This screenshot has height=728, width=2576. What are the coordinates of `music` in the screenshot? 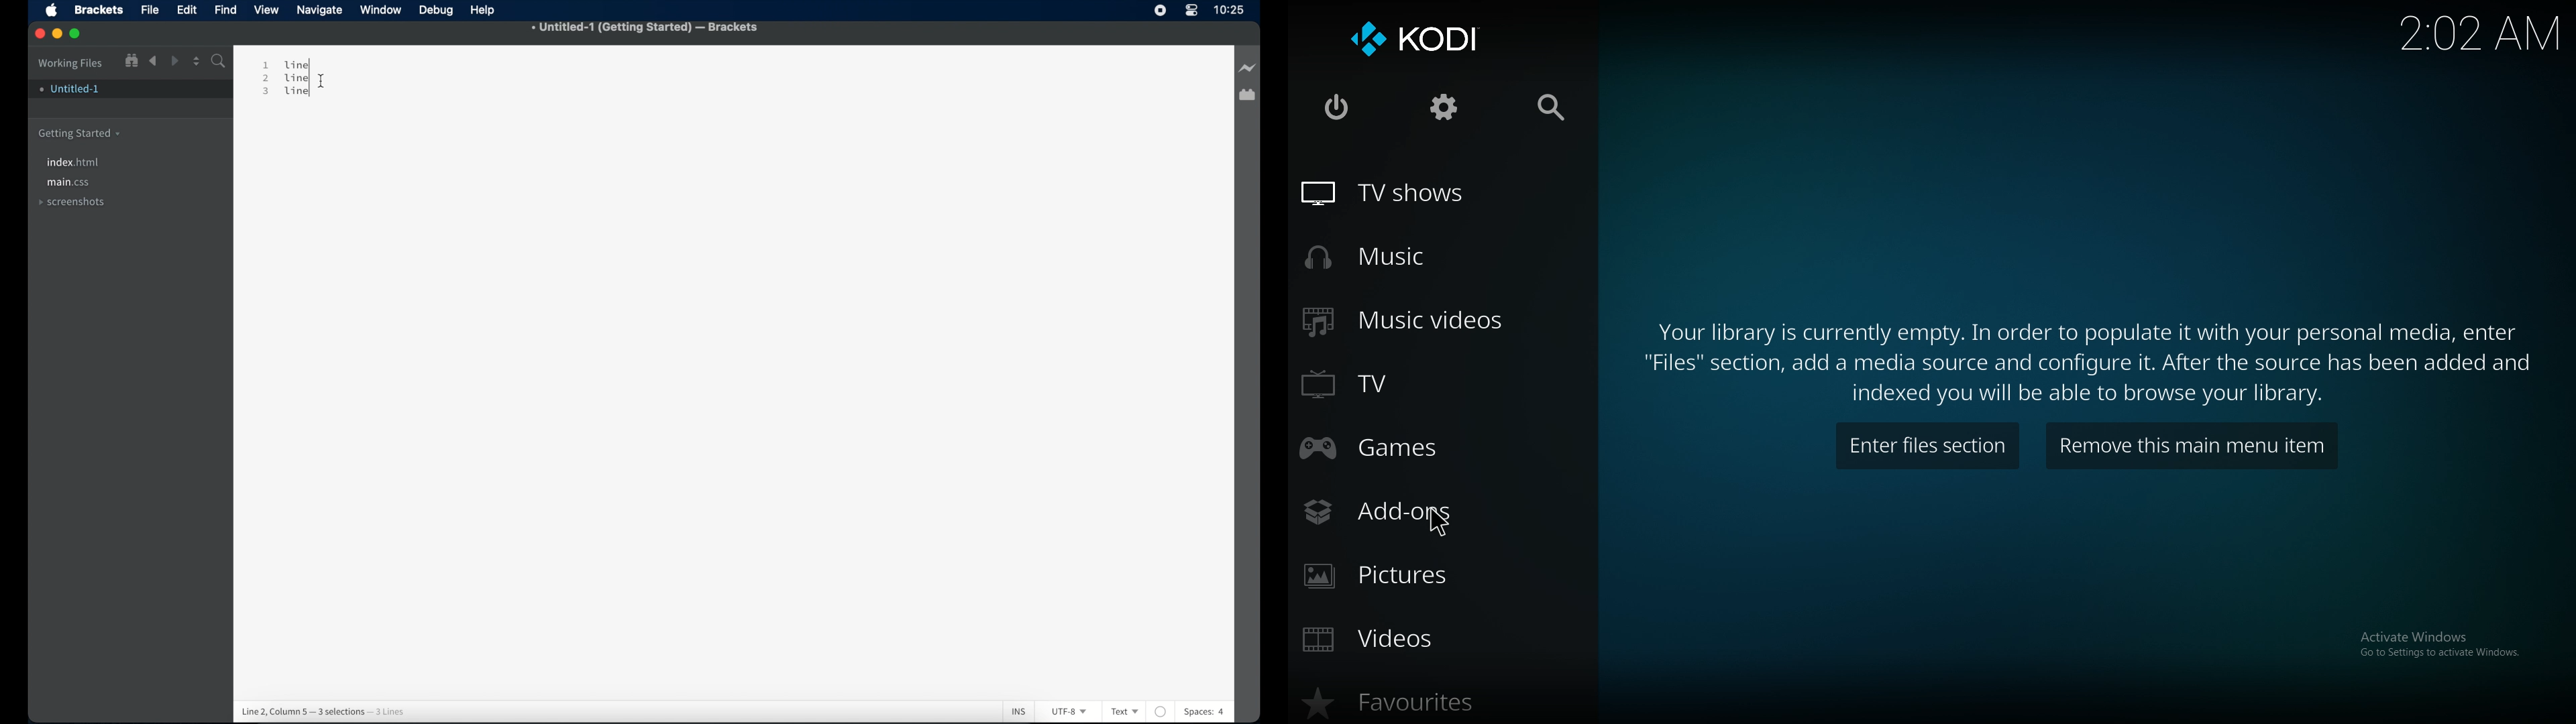 It's located at (1402, 257).